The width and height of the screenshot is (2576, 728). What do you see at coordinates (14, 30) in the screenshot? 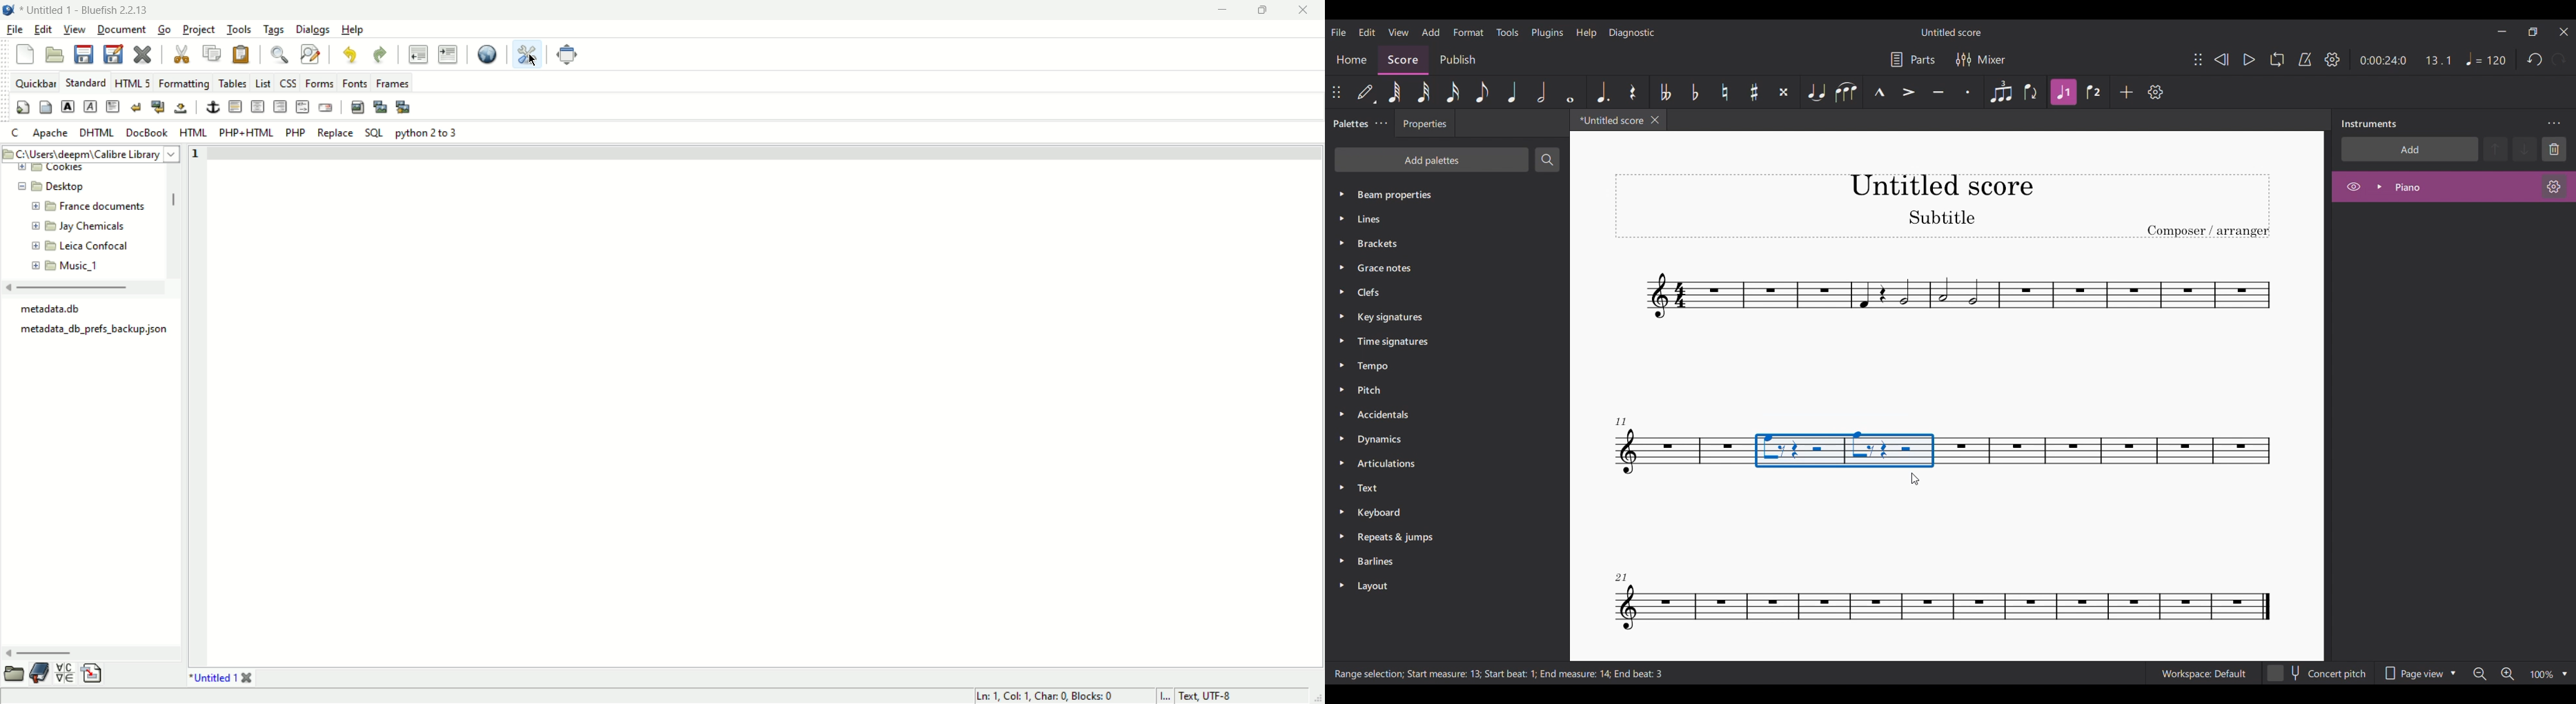
I see `file` at bounding box center [14, 30].